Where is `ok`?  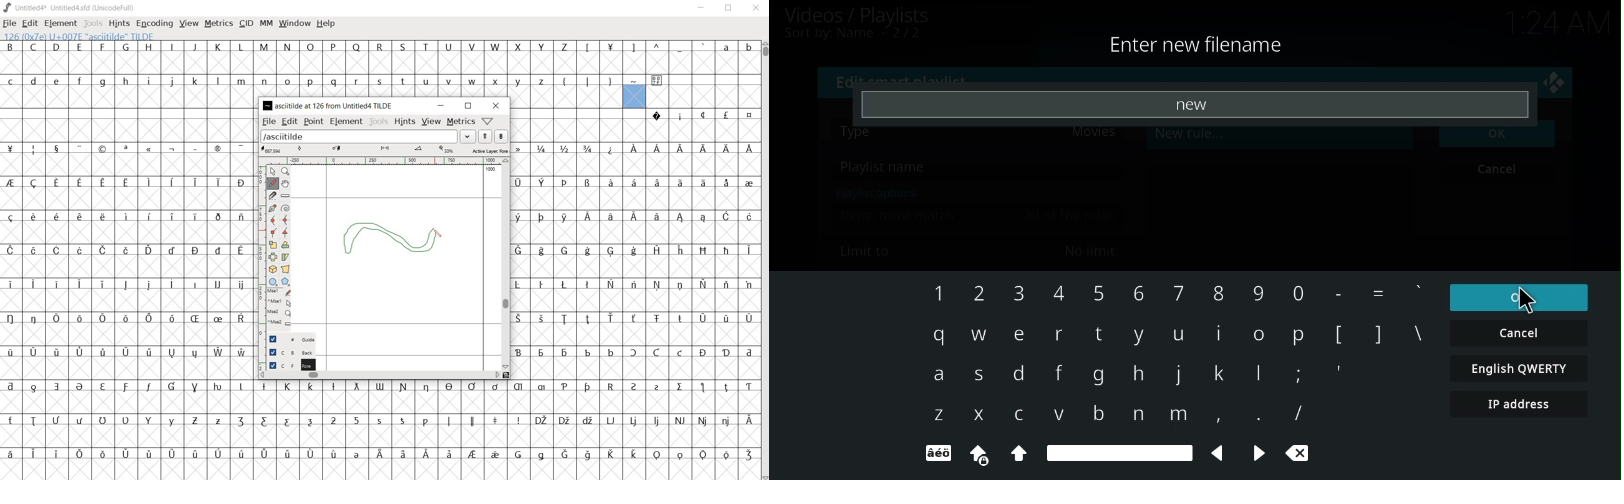 ok is located at coordinates (1519, 296).